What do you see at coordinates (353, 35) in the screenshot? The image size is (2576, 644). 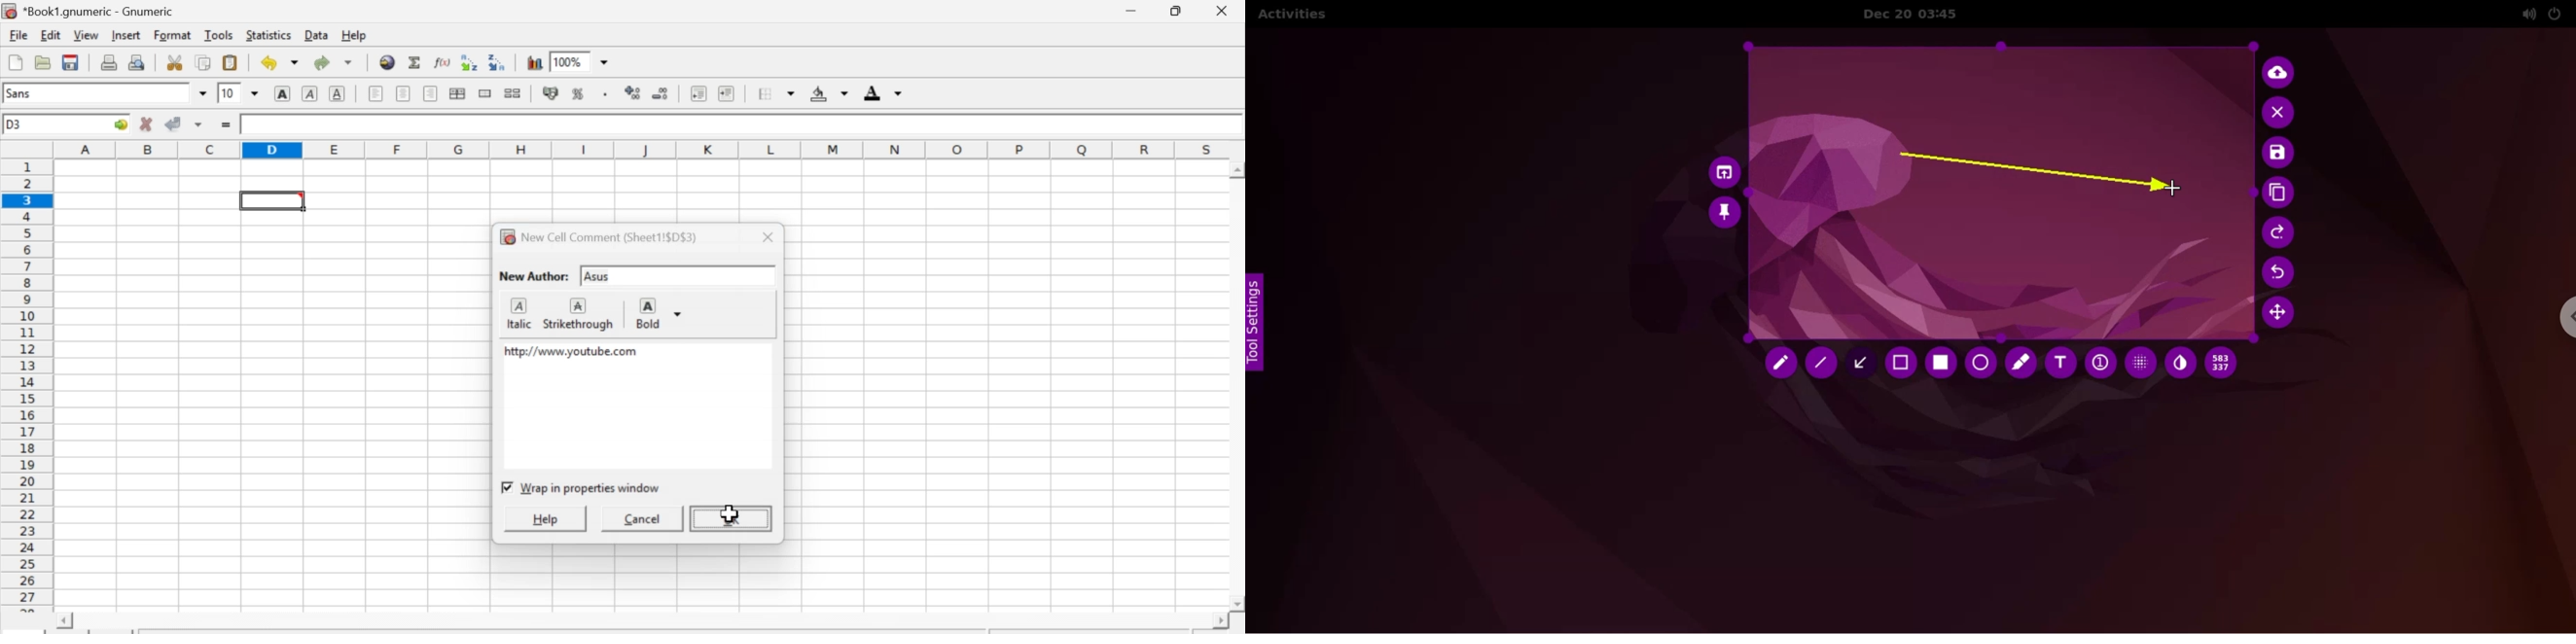 I see `Help` at bounding box center [353, 35].